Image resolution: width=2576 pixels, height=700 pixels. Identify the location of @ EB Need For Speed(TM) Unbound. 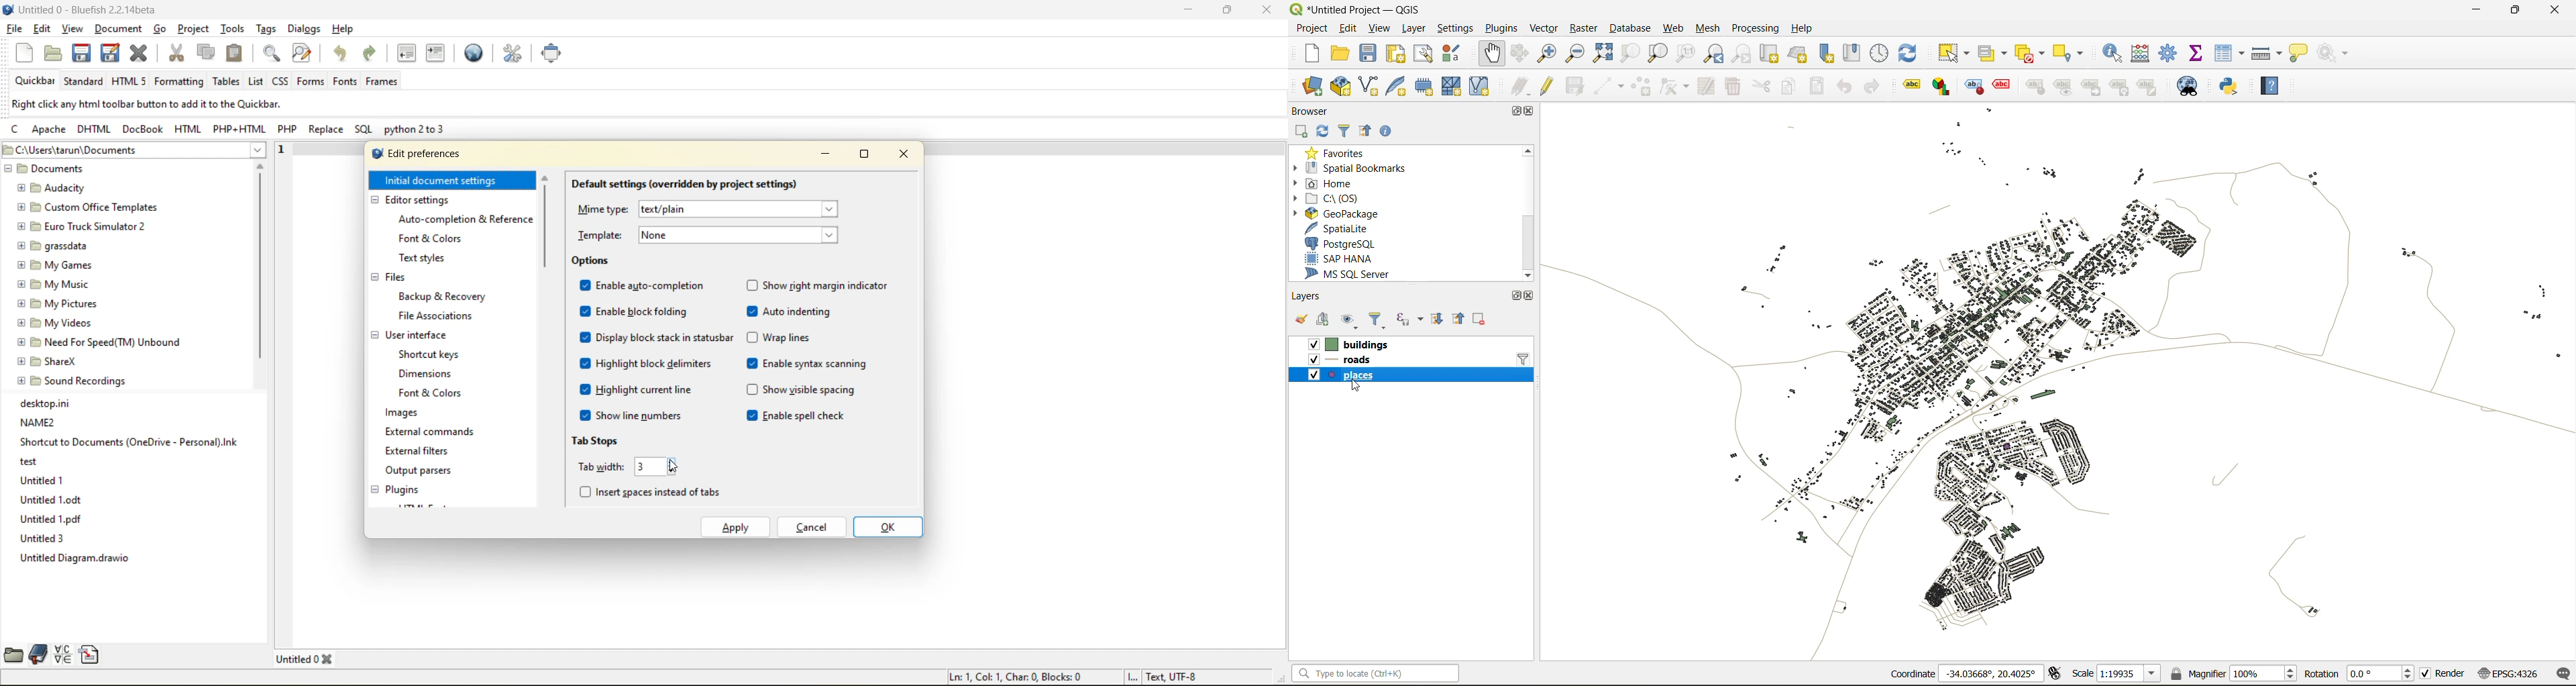
(101, 340).